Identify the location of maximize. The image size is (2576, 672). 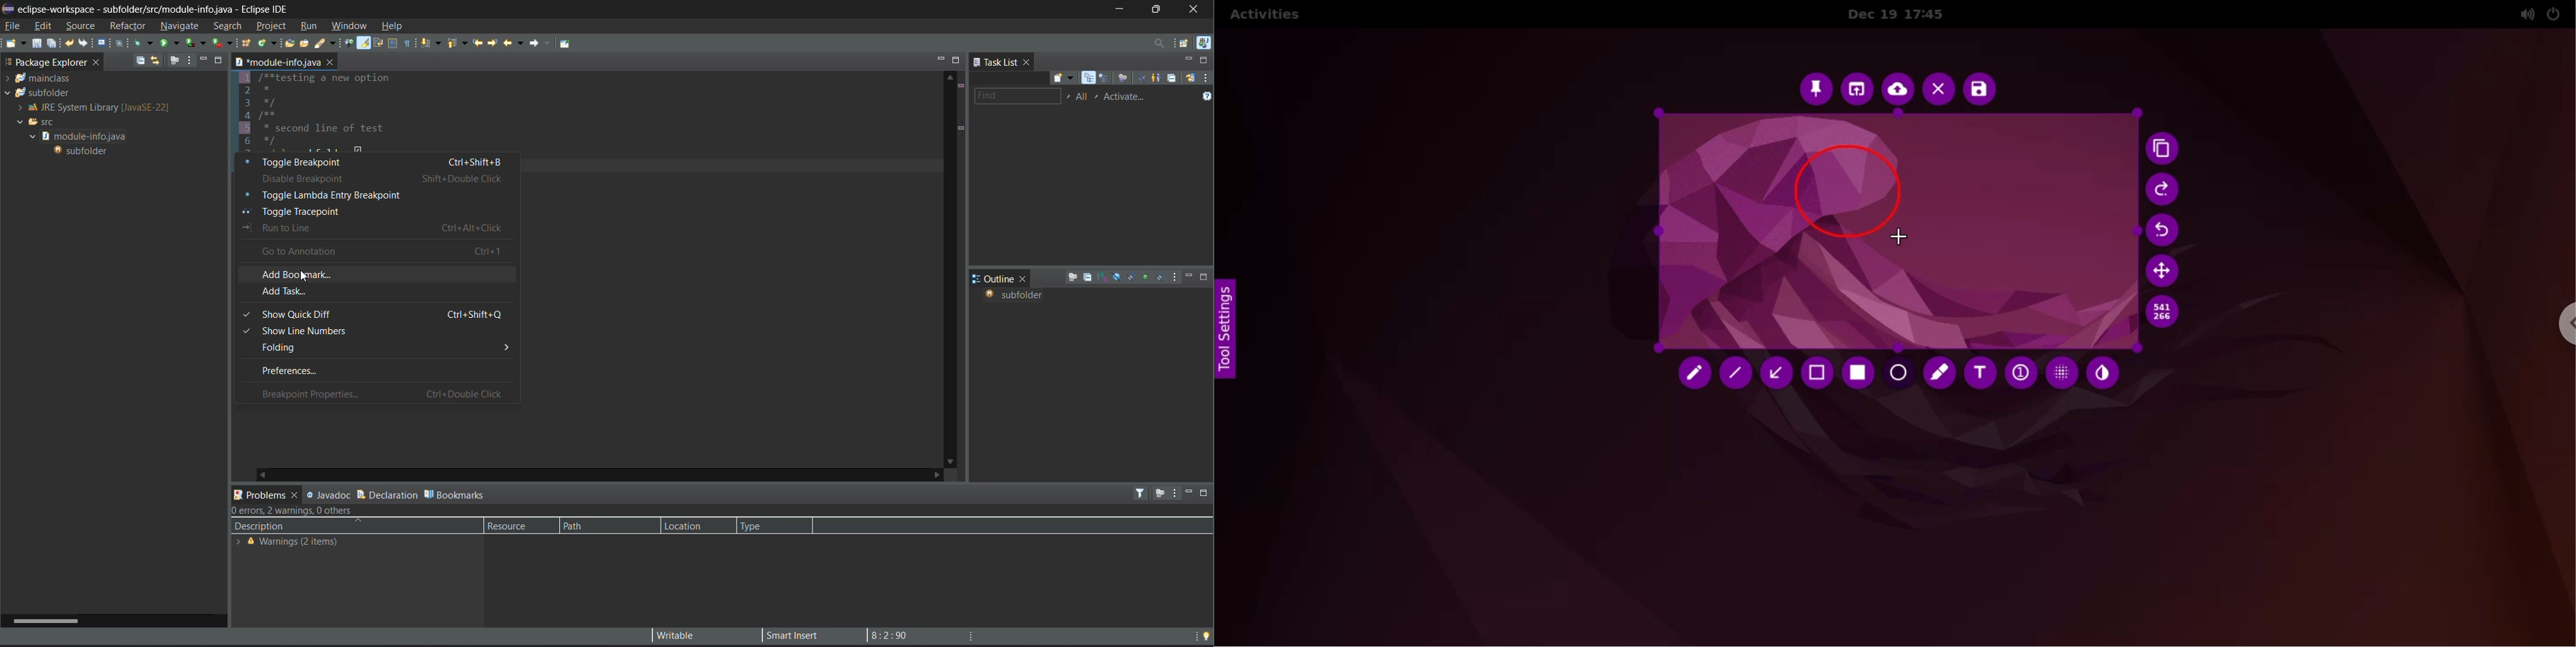
(1205, 60).